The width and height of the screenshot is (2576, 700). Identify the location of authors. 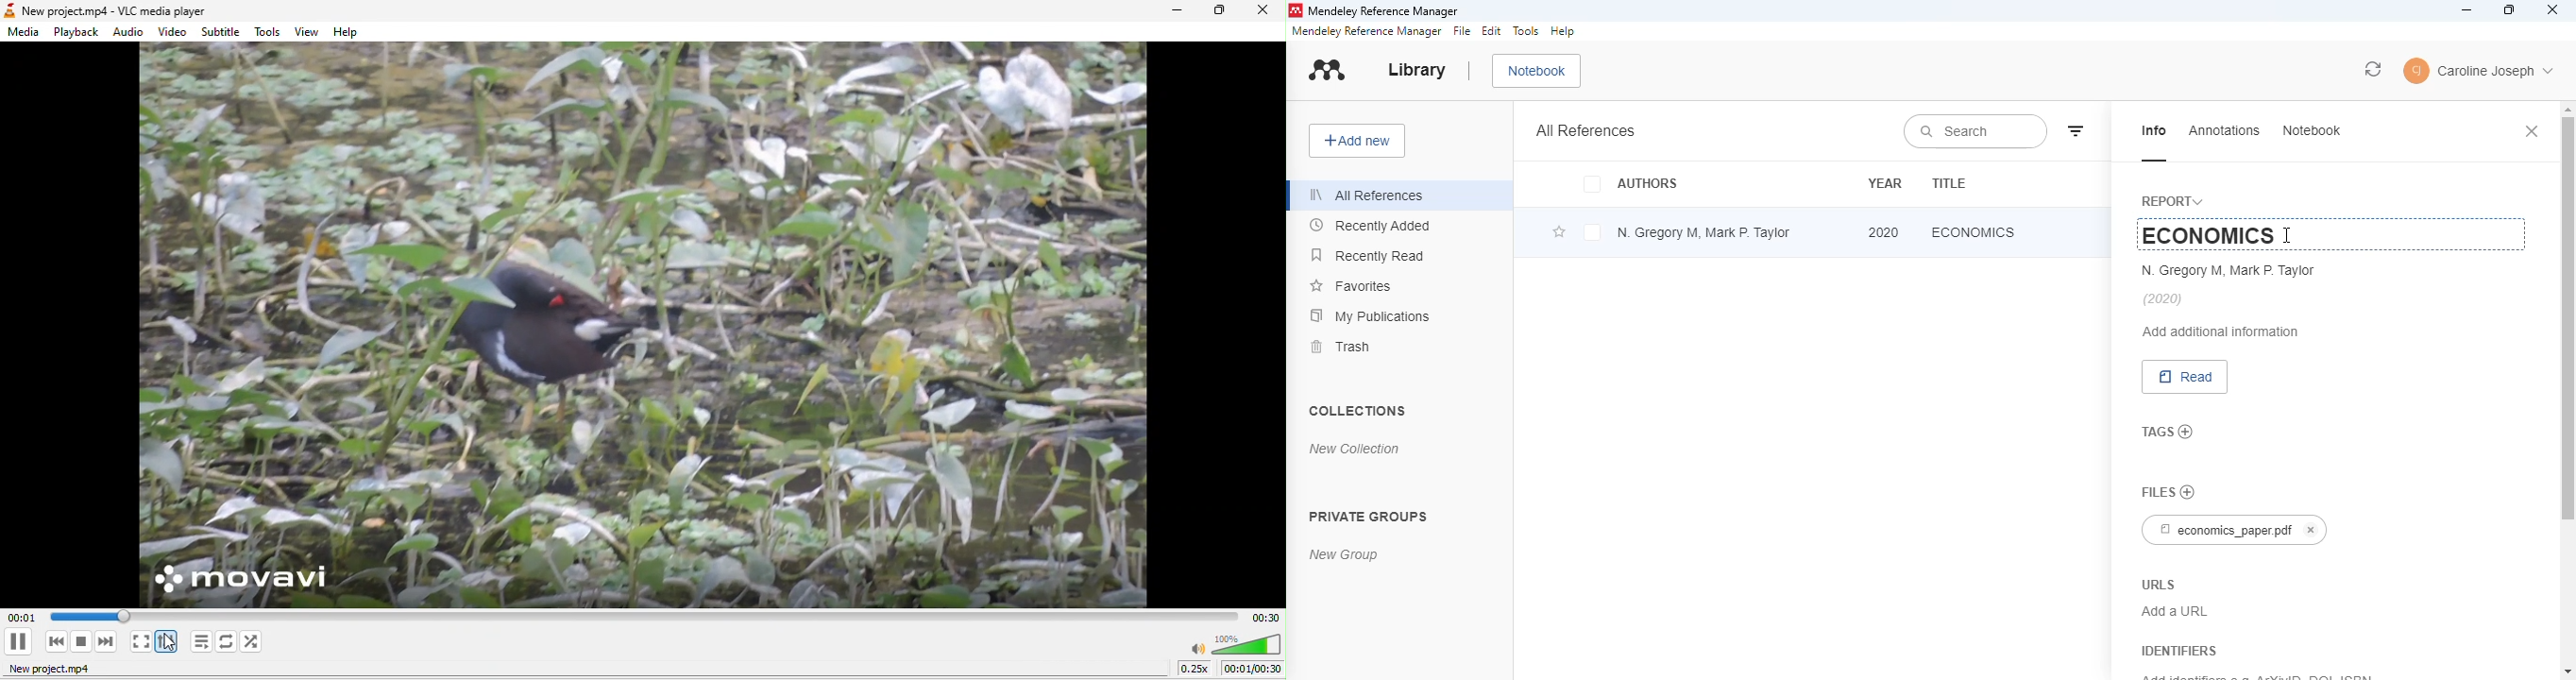
(1629, 183).